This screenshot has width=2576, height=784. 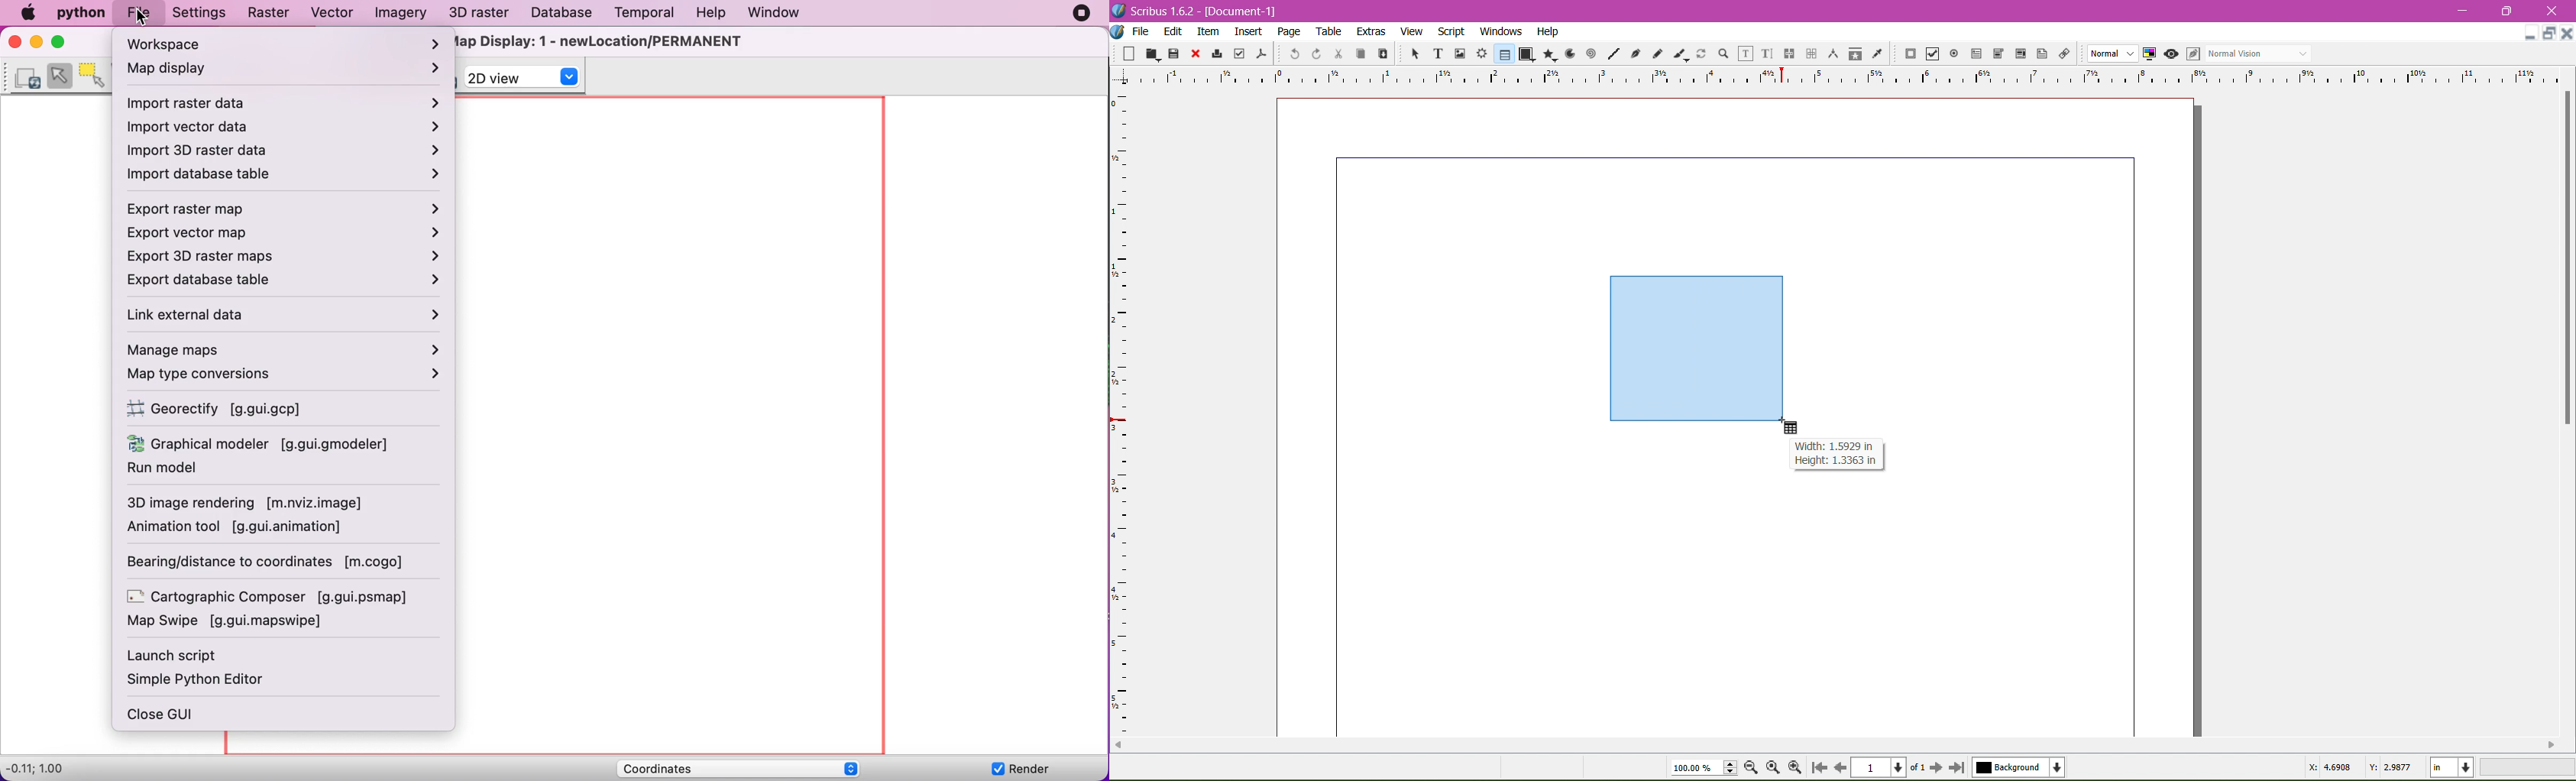 What do you see at coordinates (1788, 53) in the screenshot?
I see `Link Text Frames` at bounding box center [1788, 53].